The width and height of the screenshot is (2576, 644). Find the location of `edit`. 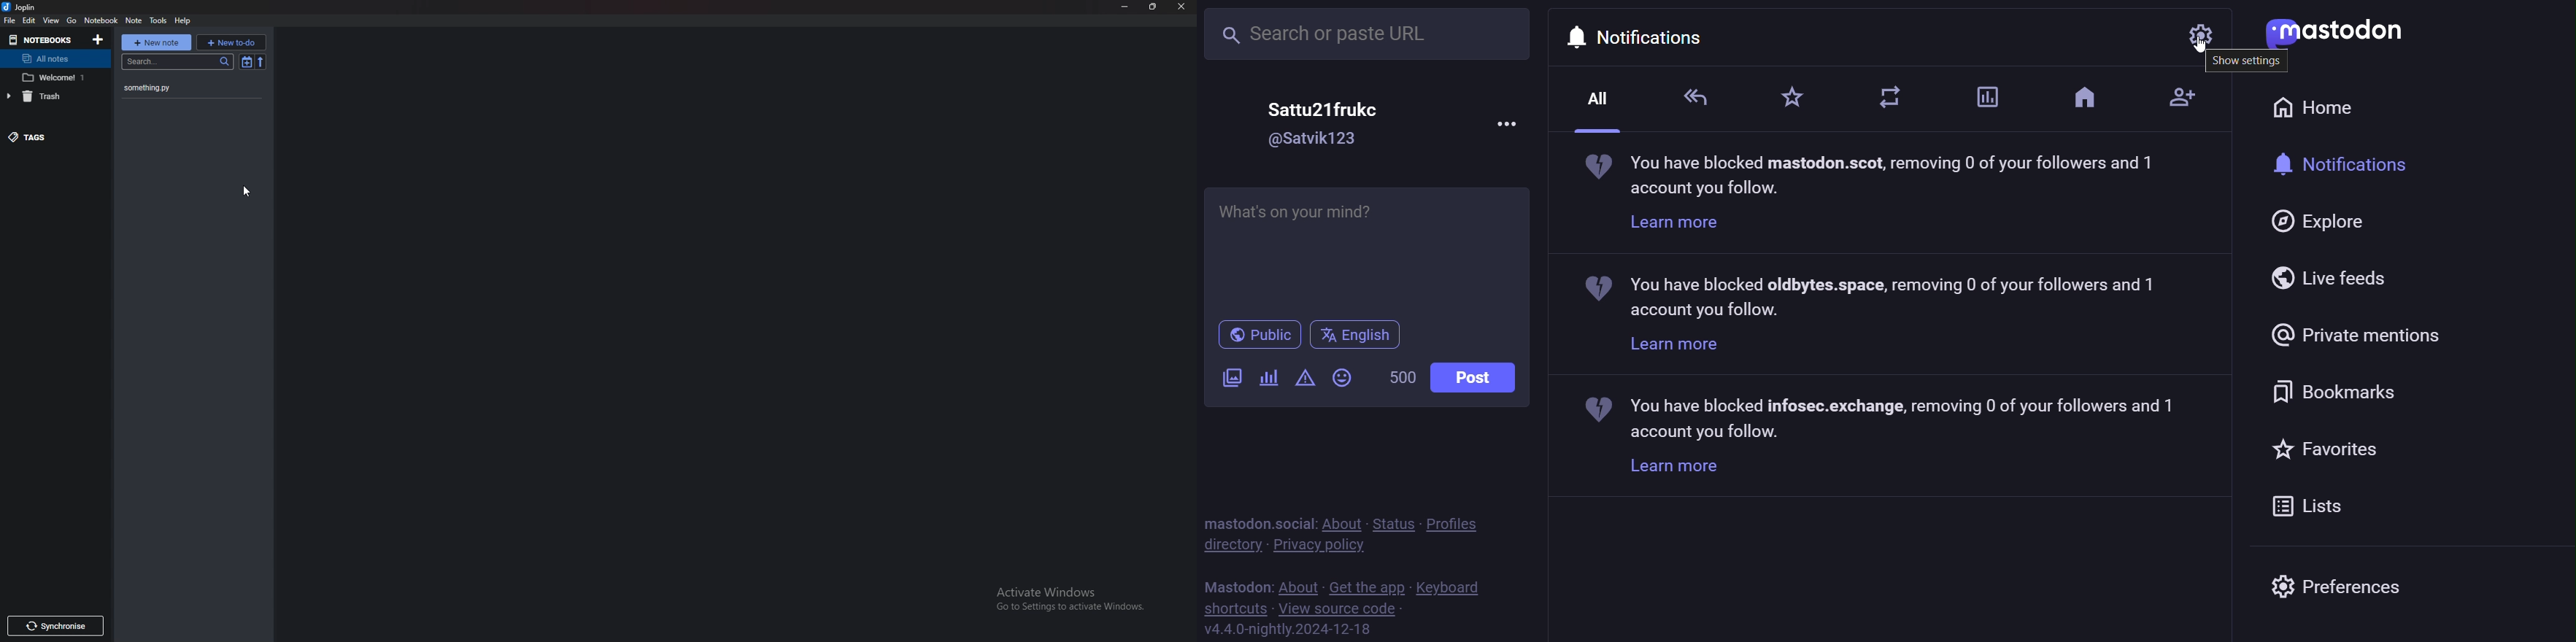

edit is located at coordinates (30, 20).